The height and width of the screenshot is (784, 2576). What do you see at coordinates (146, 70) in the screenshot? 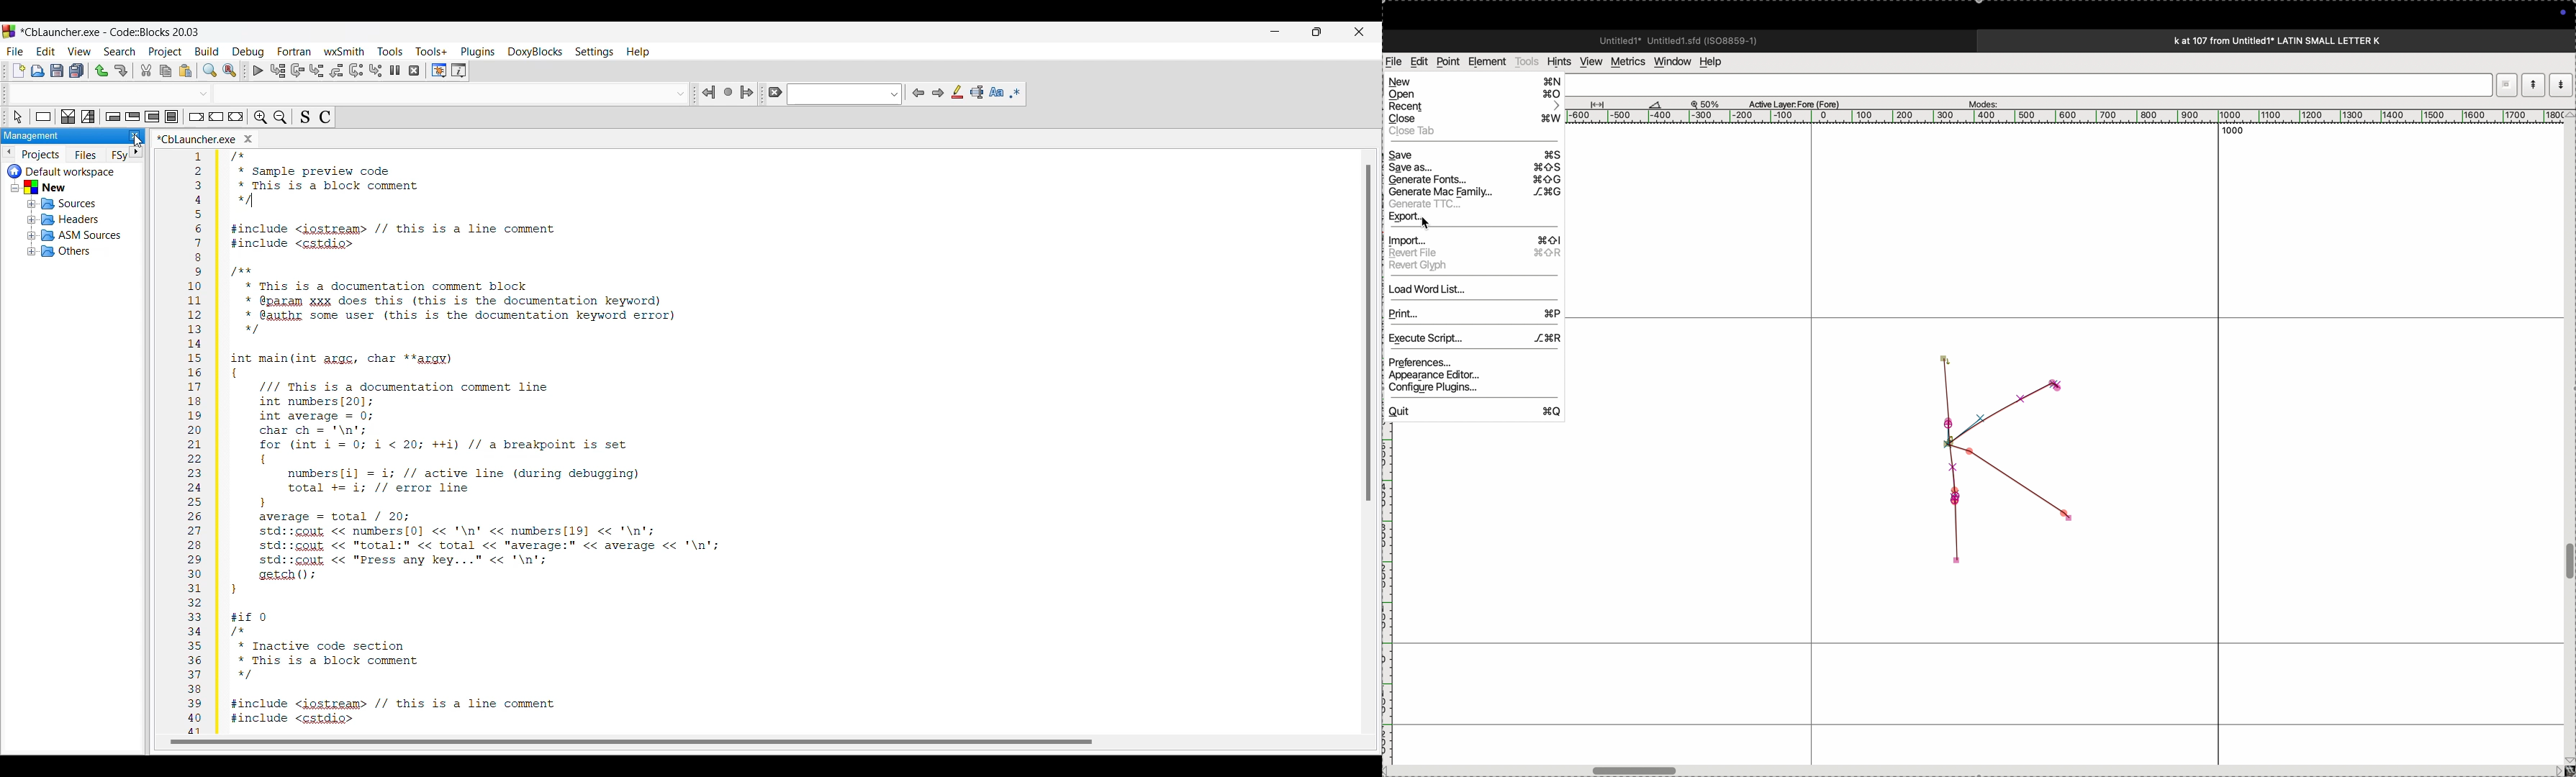
I see `Cut` at bounding box center [146, 70].